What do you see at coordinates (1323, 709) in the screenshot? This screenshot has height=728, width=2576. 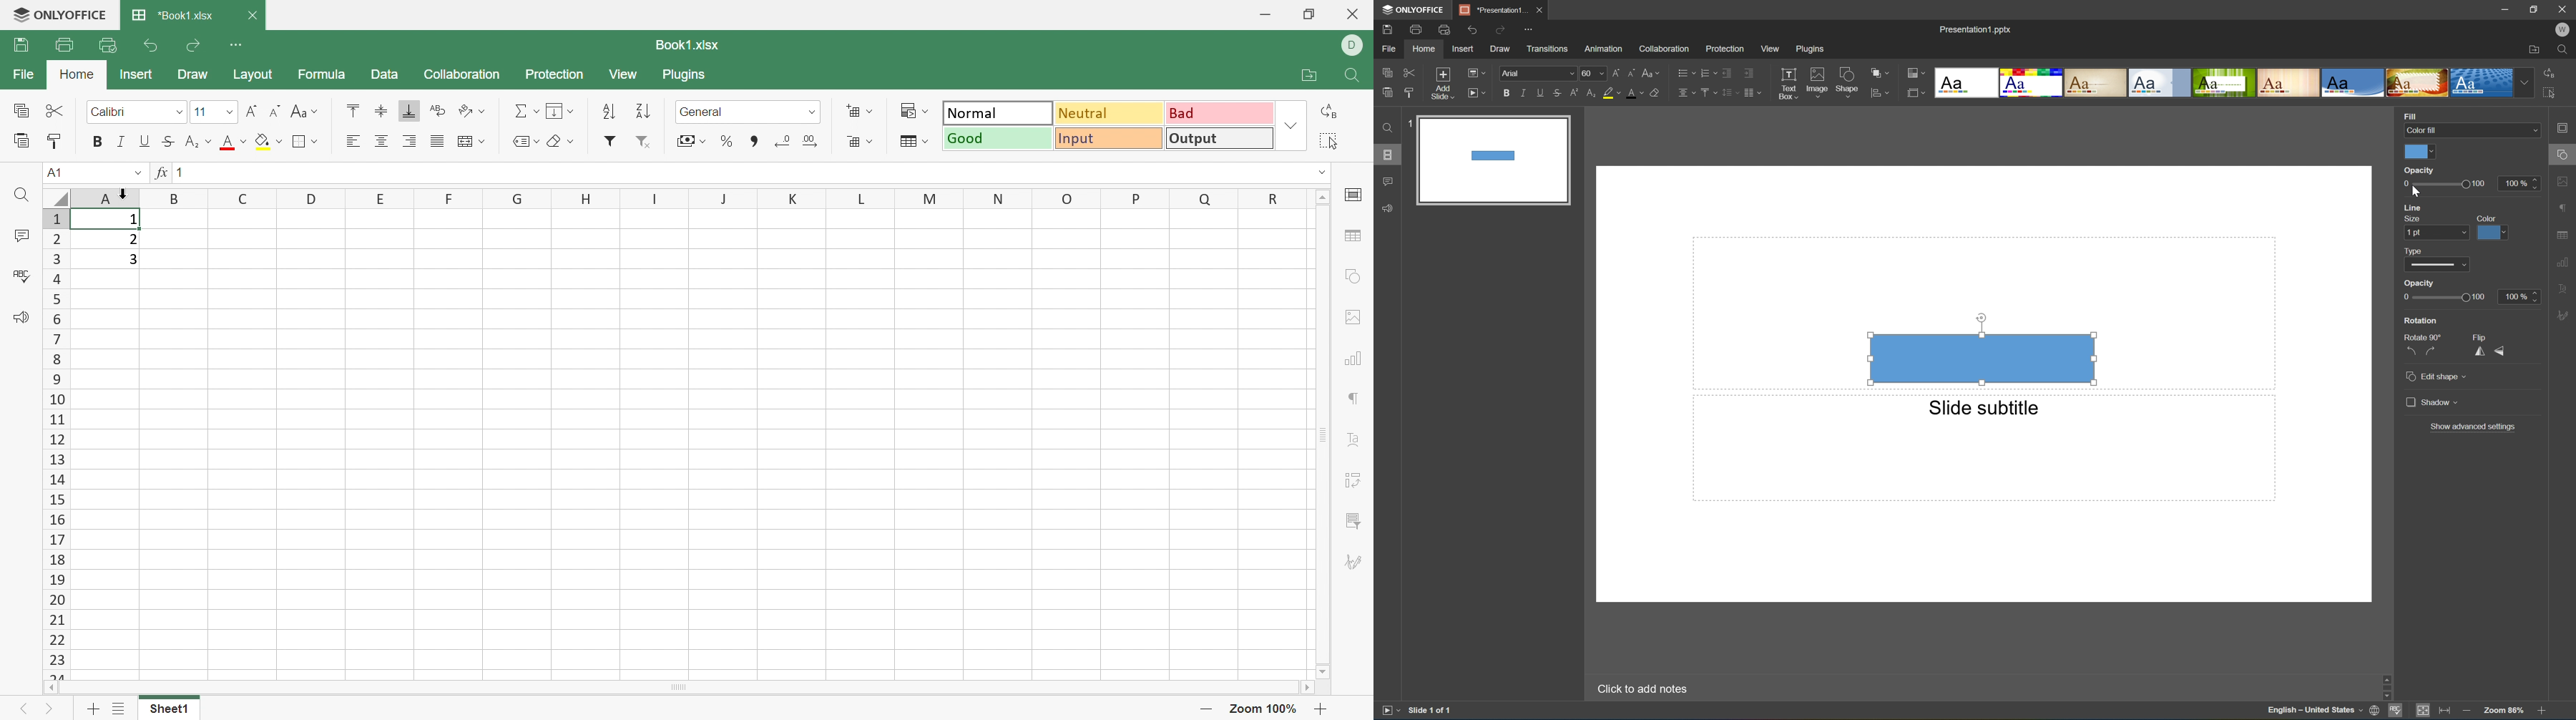 I see `Zoom in` at bounding box center [1323, 709].